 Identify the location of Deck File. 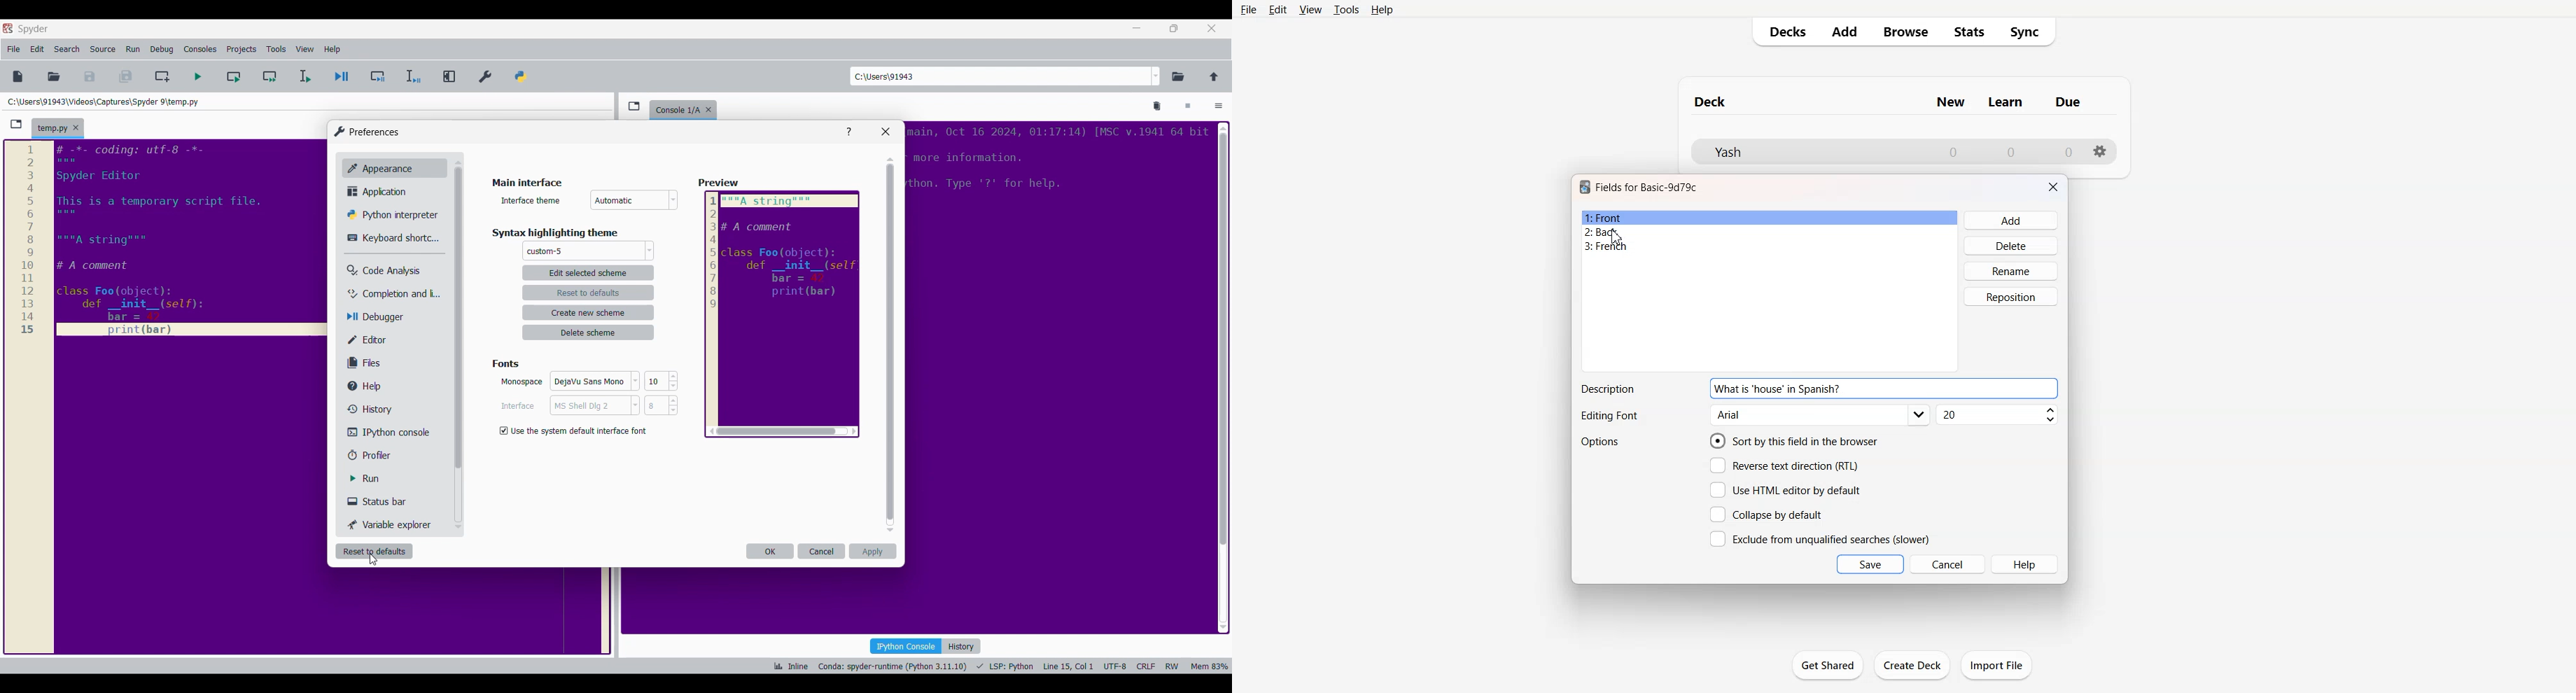
(1806, 152).